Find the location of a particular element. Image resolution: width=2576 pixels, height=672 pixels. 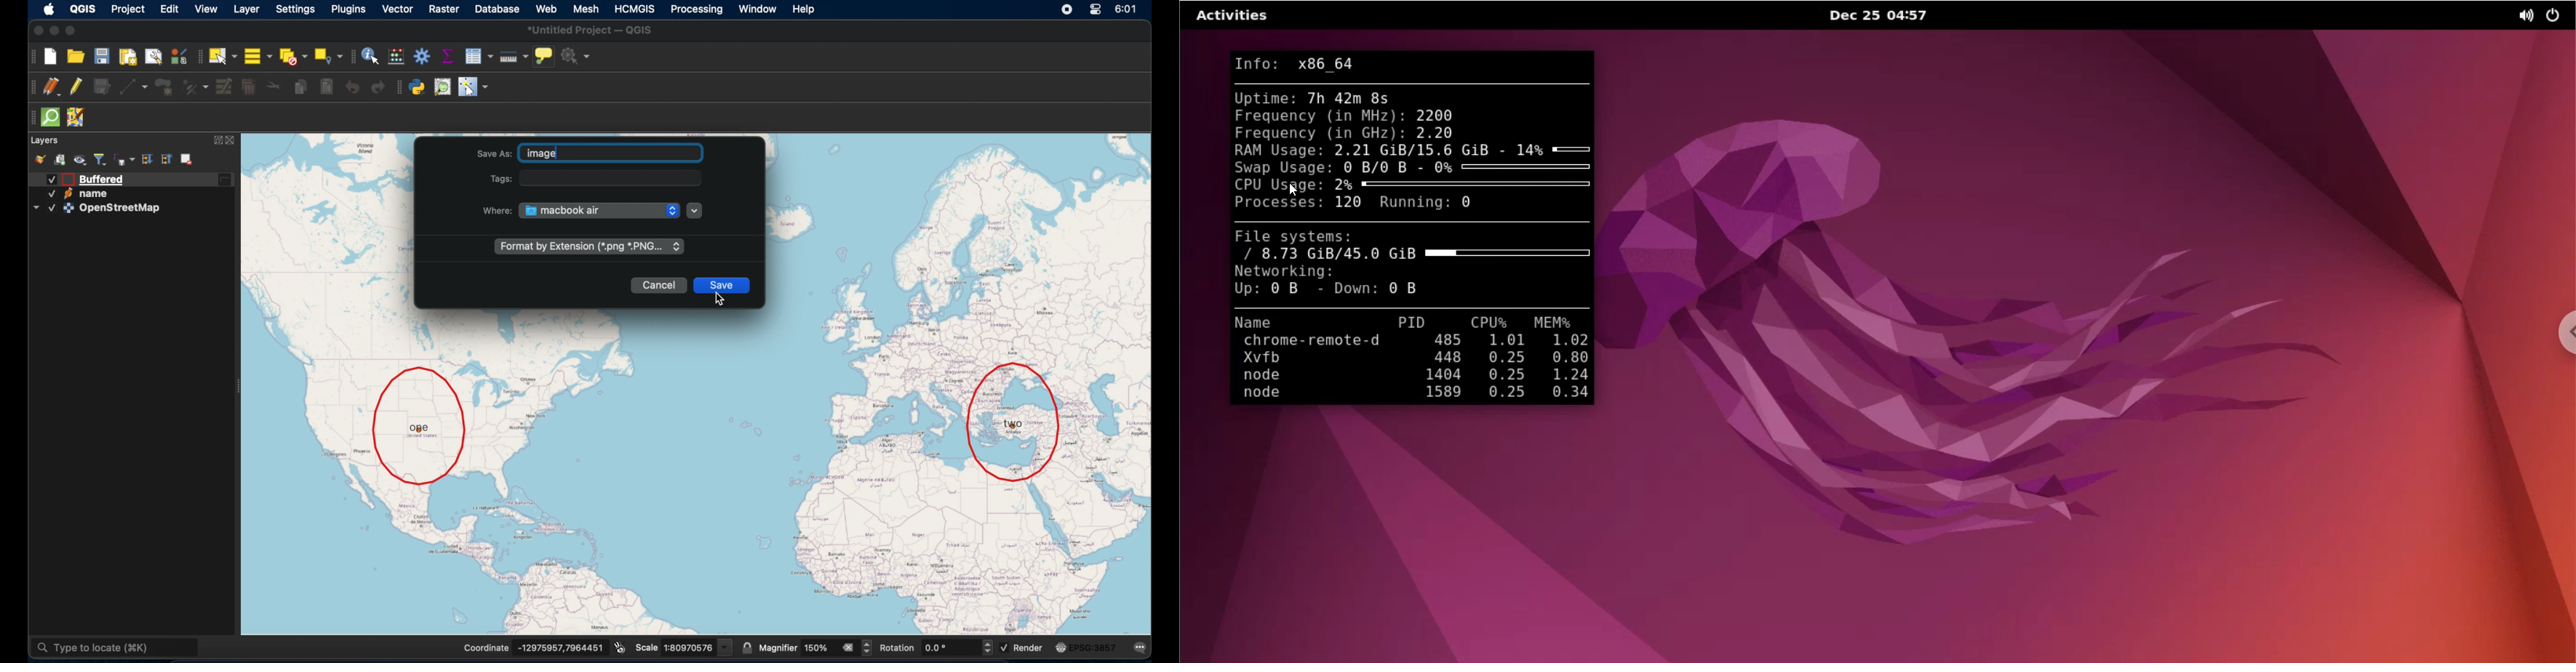

no action selected is located at coordinates (577, 56).